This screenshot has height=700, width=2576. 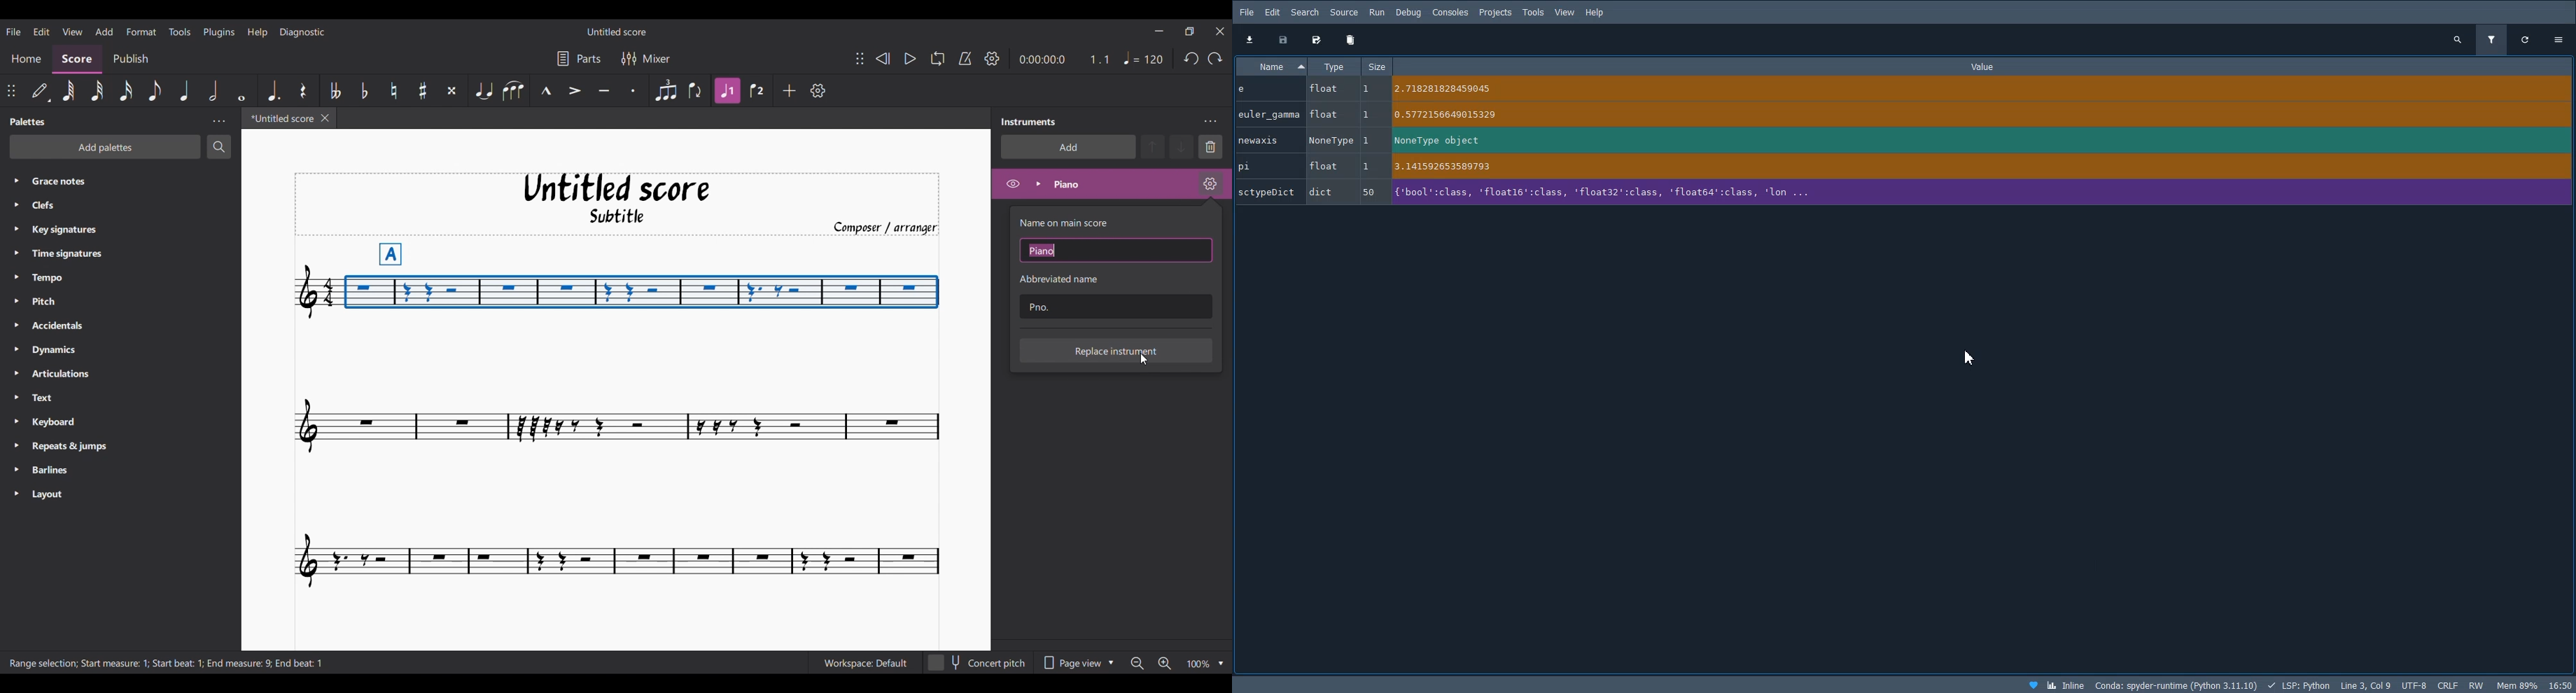 What do you see at coordinates (365, 90) in the screenshot?
I see `Toggle flat` at bounding box center [365, 90].